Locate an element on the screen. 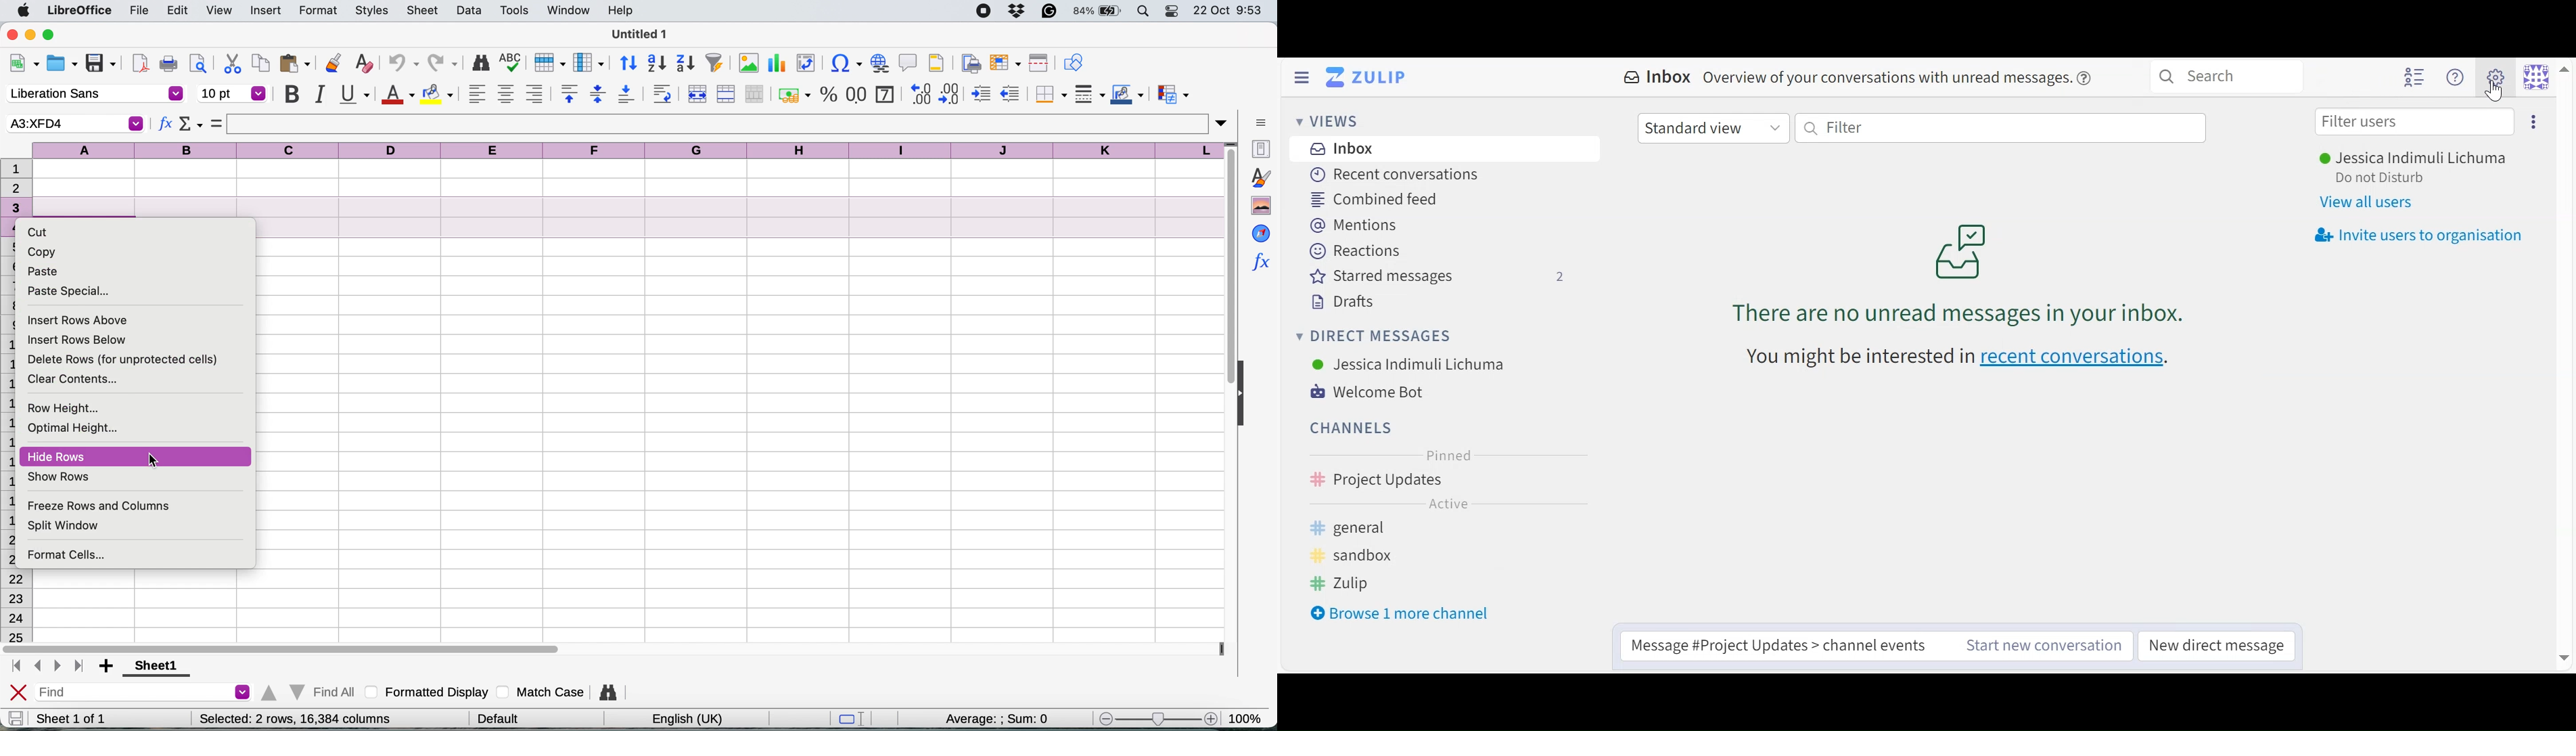 The width and height of the screenshot is (2576, 756). hide rows is located at coordinates (59, 455).